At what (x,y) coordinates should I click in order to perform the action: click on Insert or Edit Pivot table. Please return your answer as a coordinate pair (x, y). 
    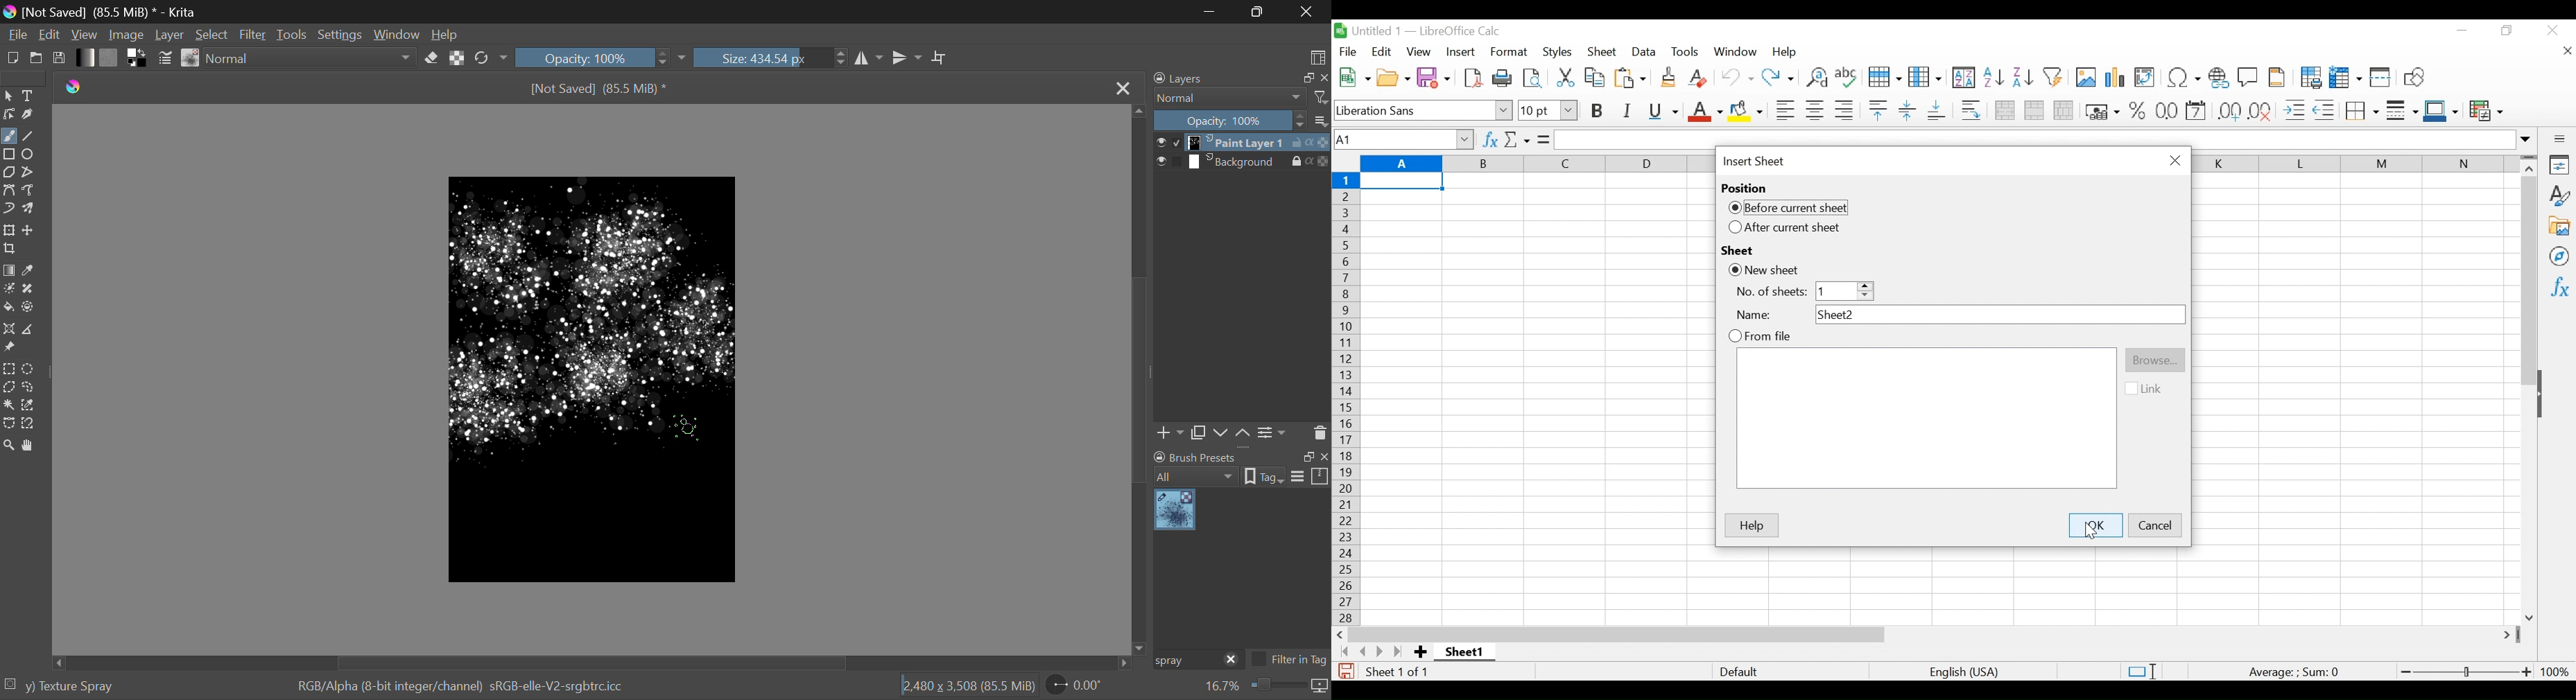
    Looking at the image, I should click on (2146, 78).